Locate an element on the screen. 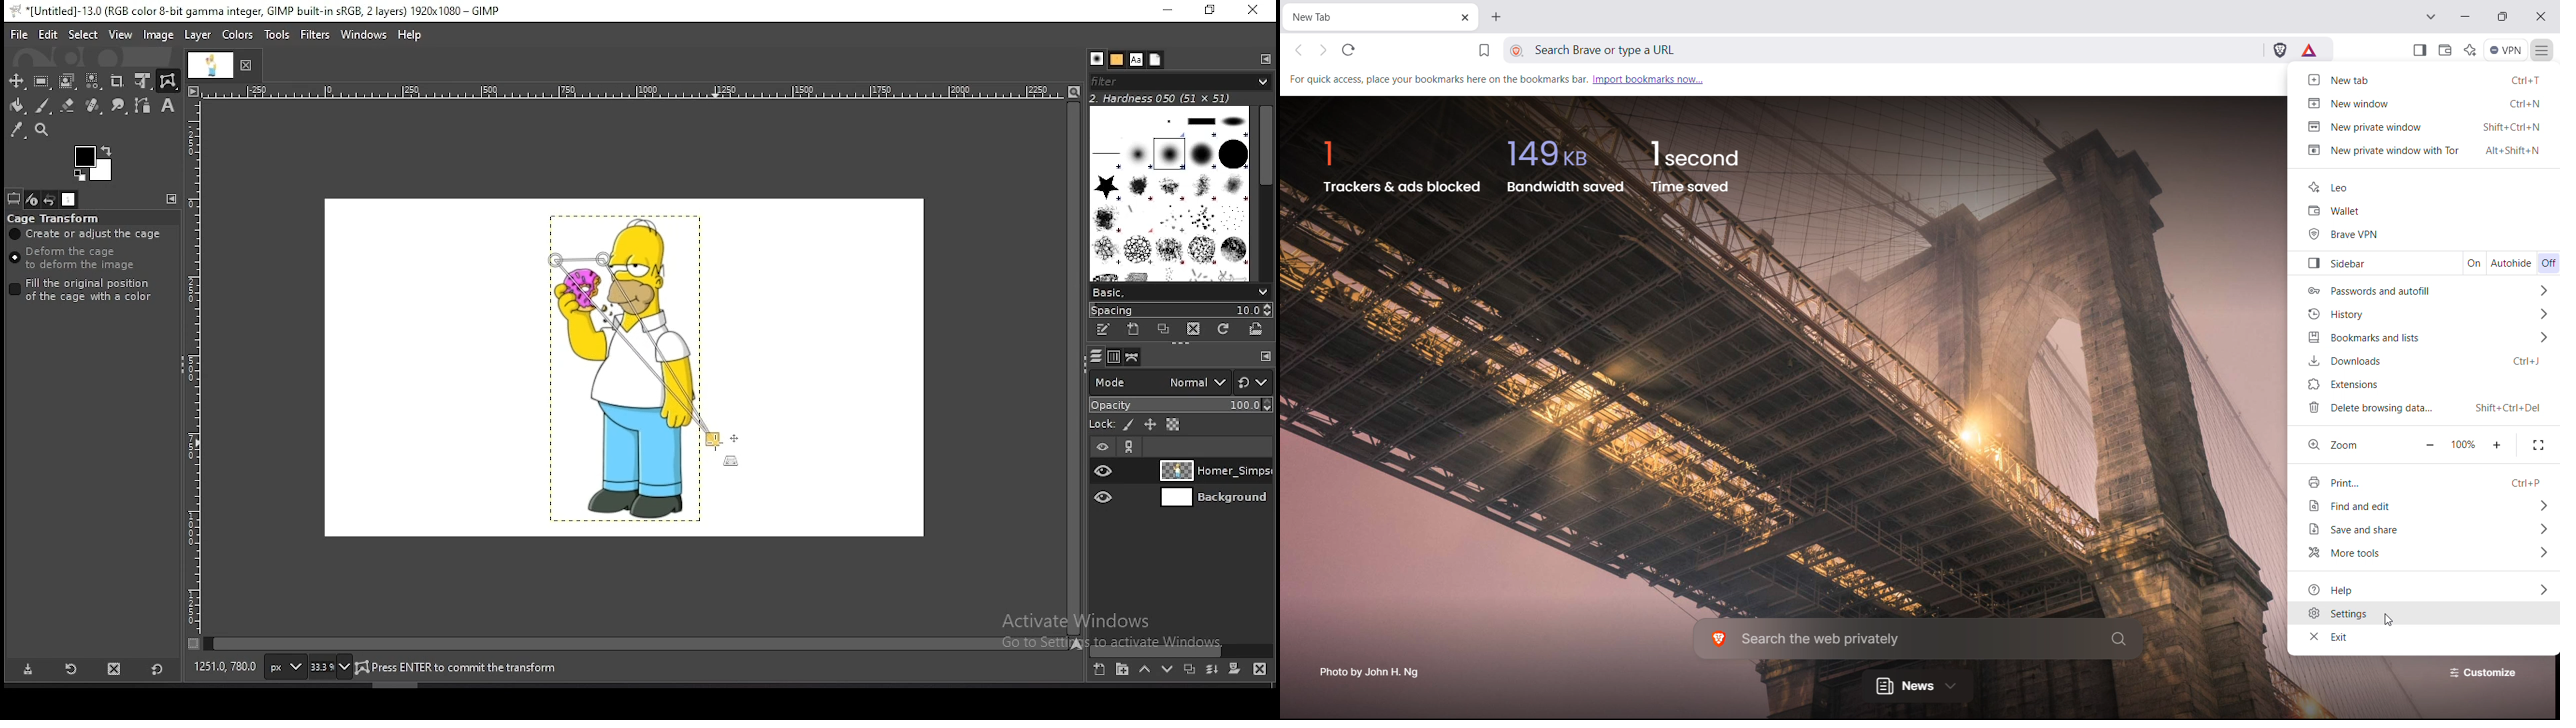  color picker tool is located at coordinates (17, 129).